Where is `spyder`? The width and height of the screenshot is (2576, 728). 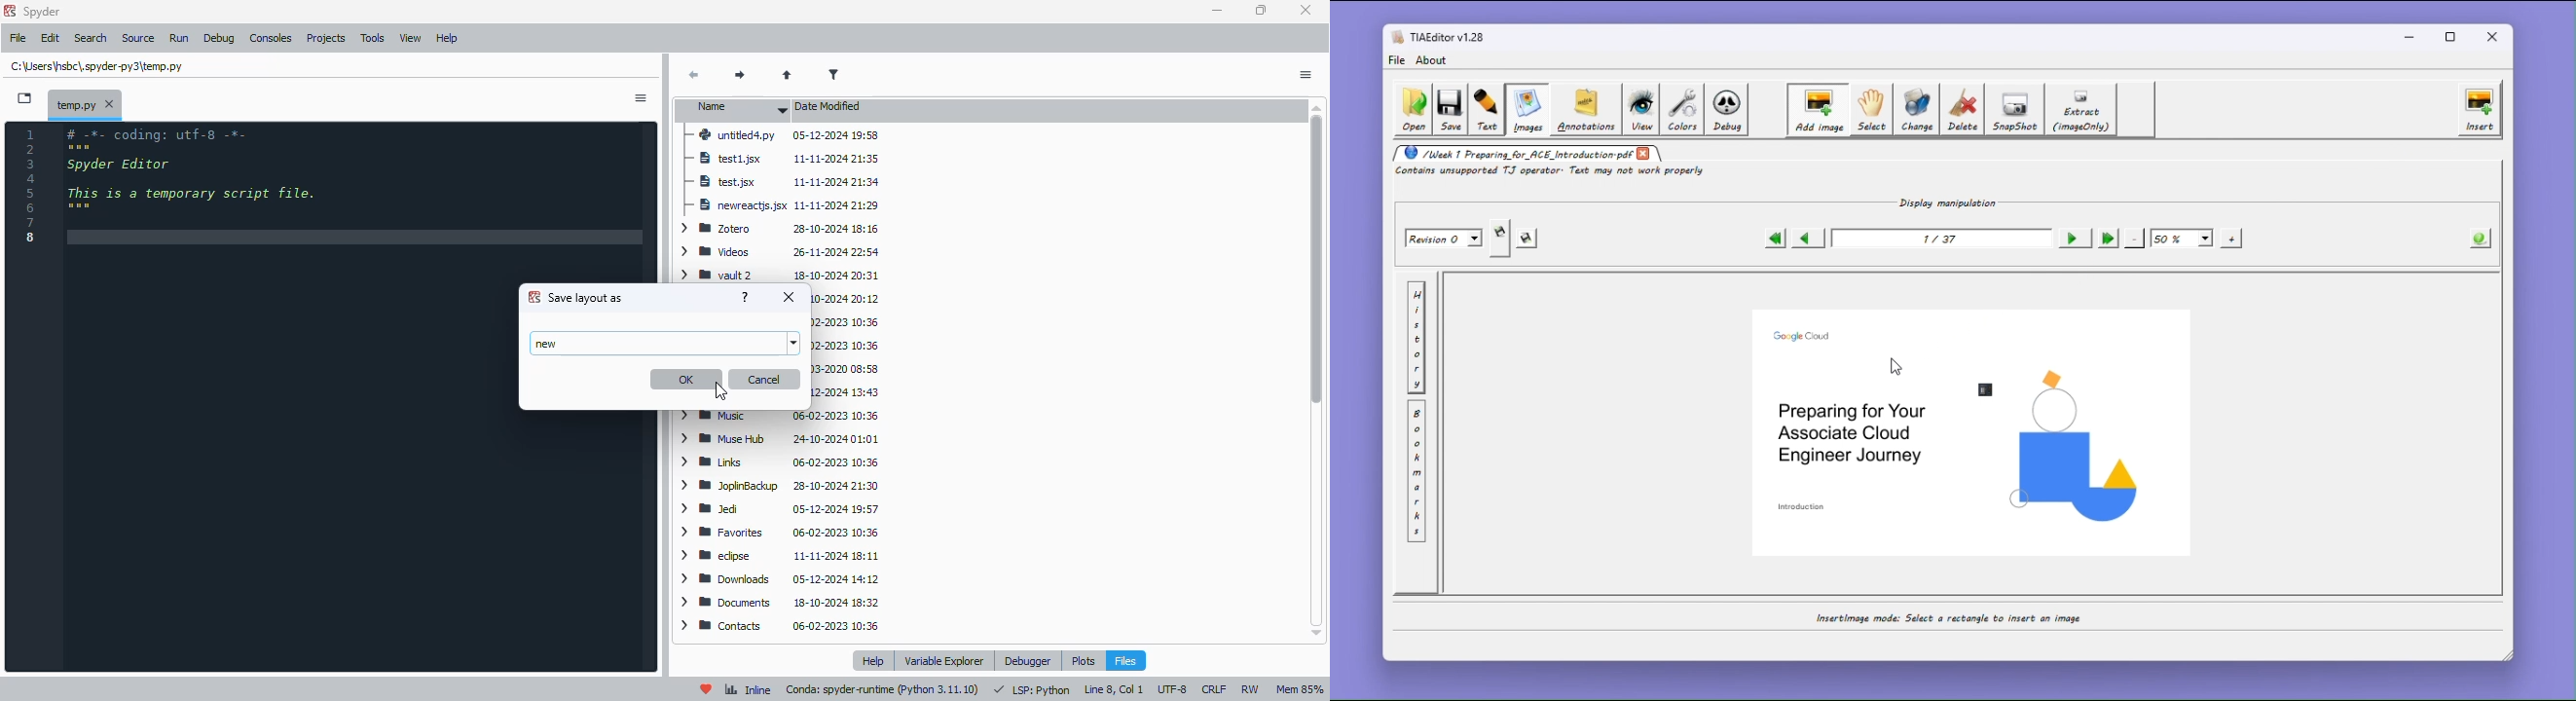 spyder is located at coordinates (43, 12).